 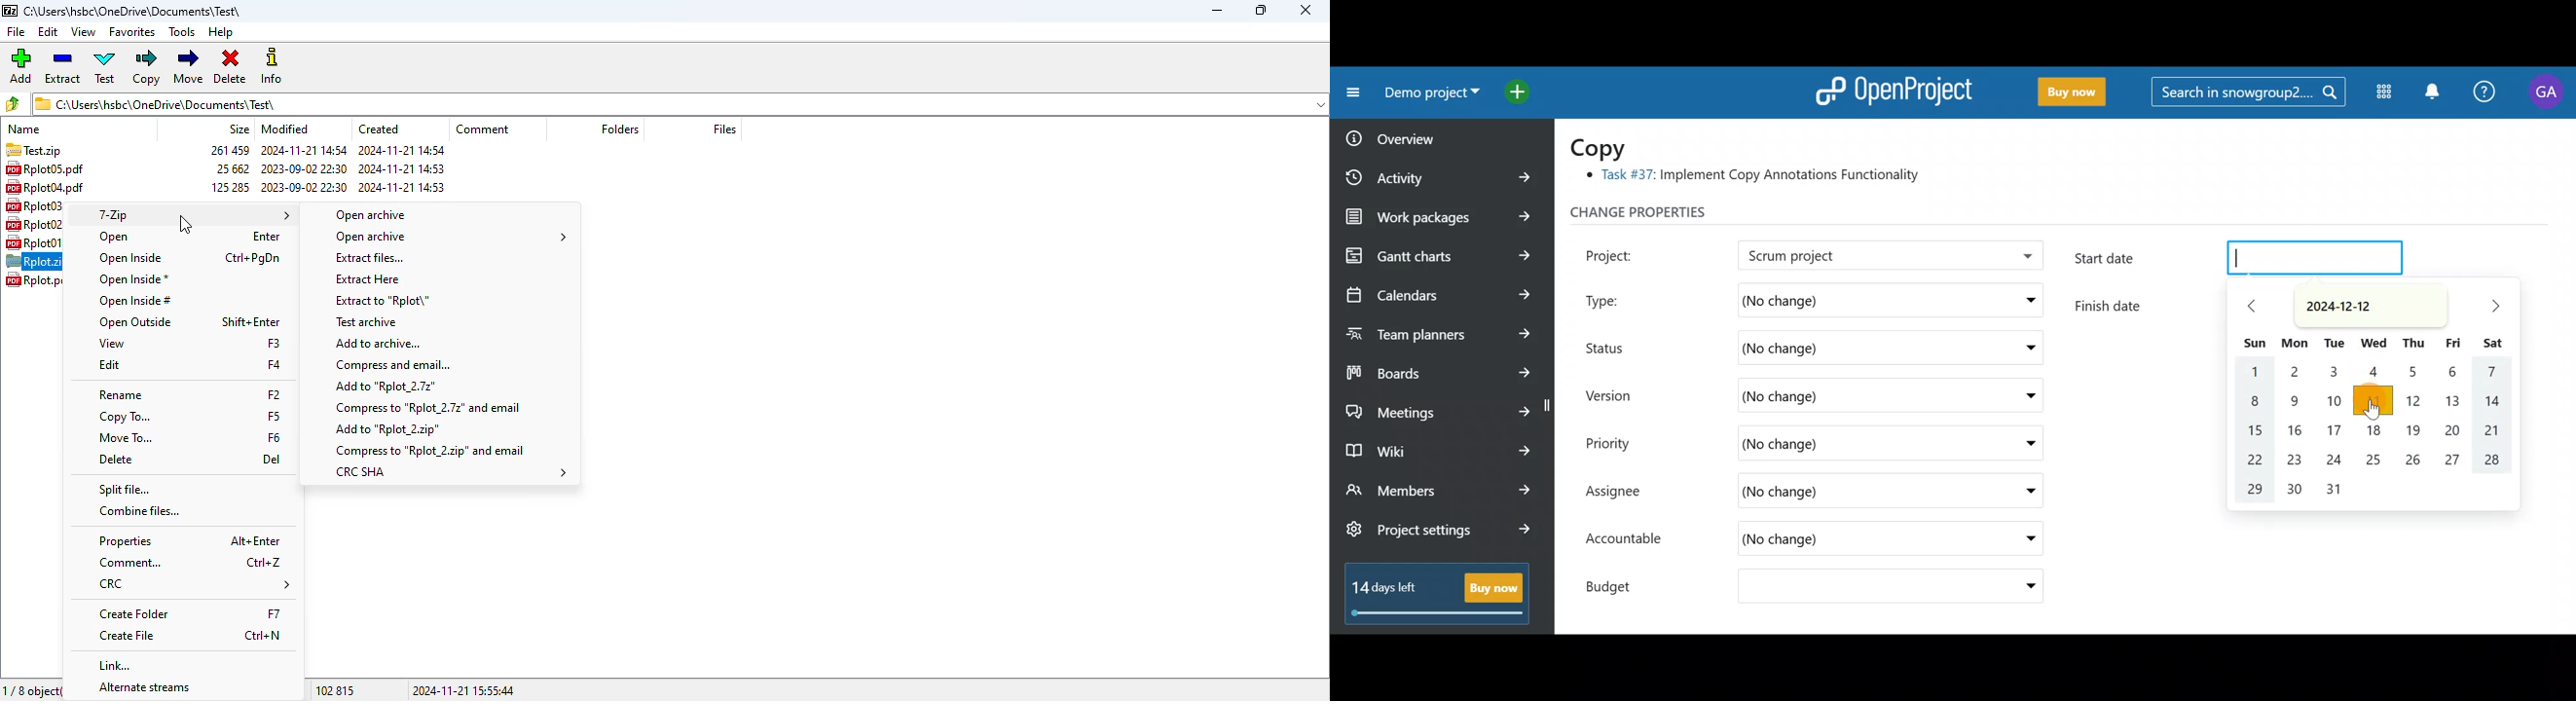 What do you see at coordinates (254, 539) in the screenshot?
I see `shortcut for properties` at bounding box center [254, 539].